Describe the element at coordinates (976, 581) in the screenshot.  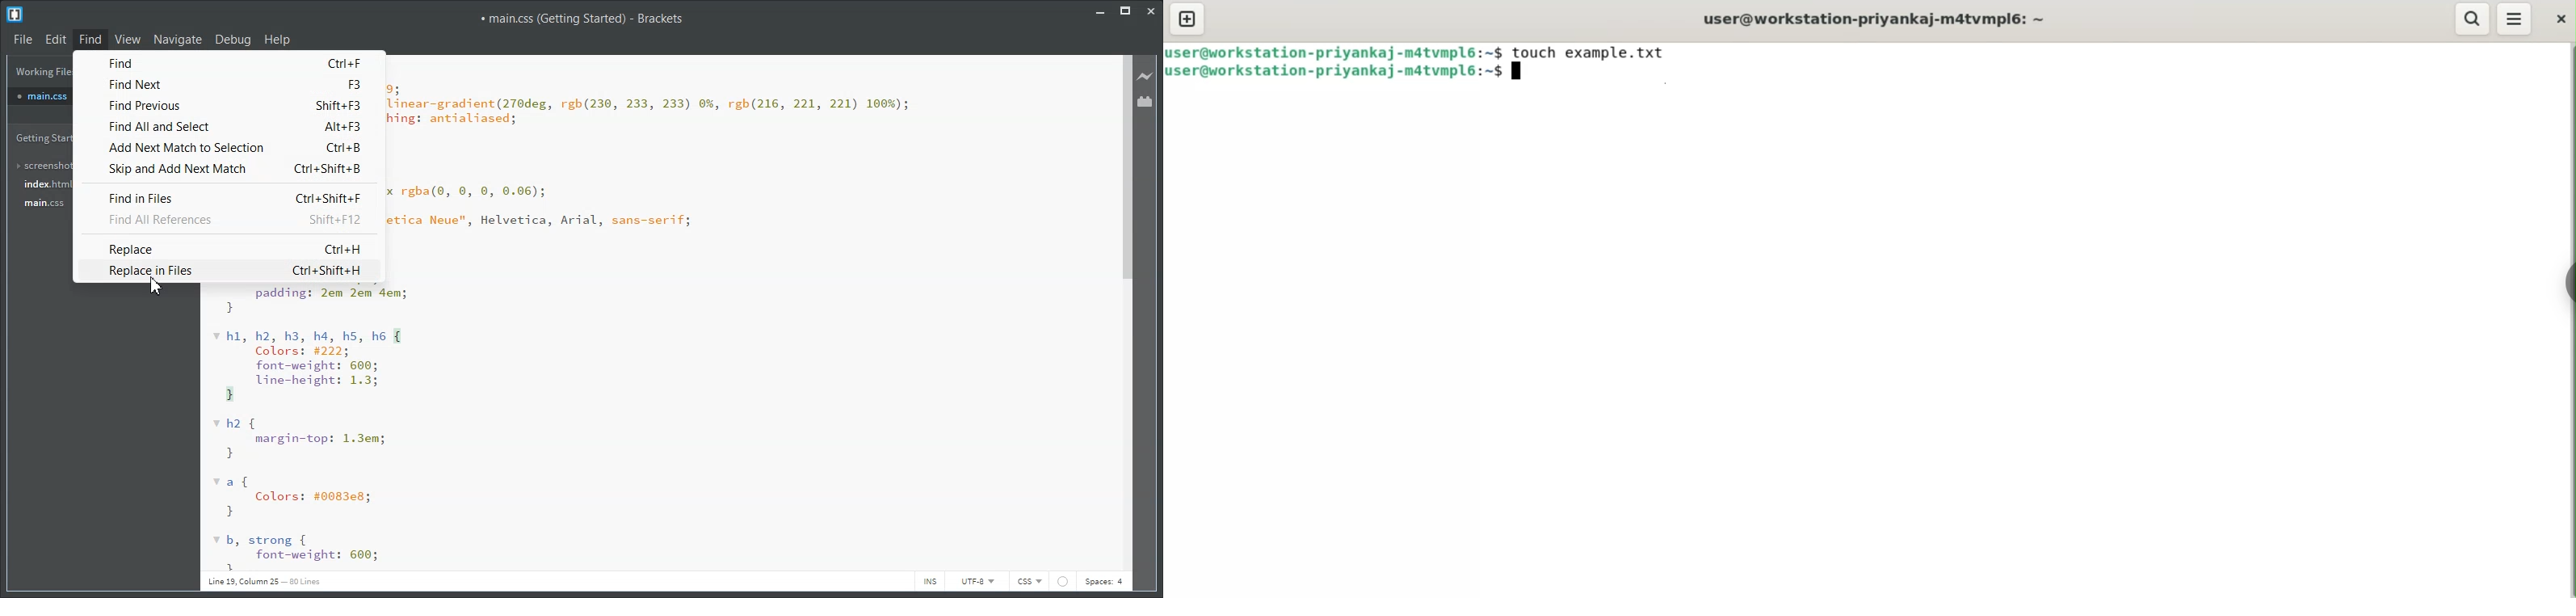
I see `UTF-8` at that location.